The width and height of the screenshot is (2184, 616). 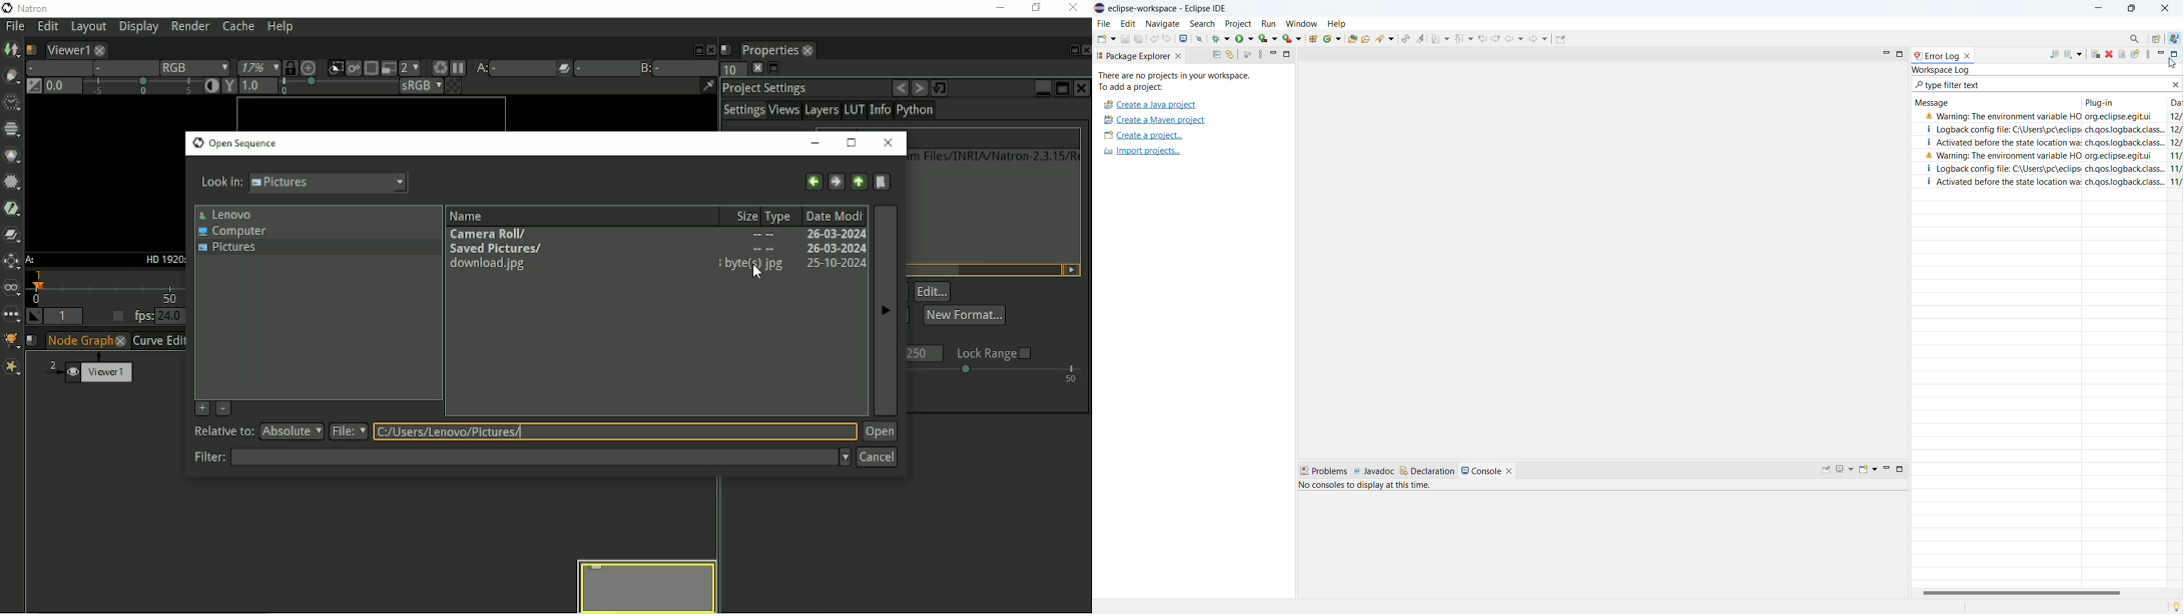 What do you see at coordinates (2132, 9) in the screenshot?
I see `maximise` at bounding box center [2132, 9].